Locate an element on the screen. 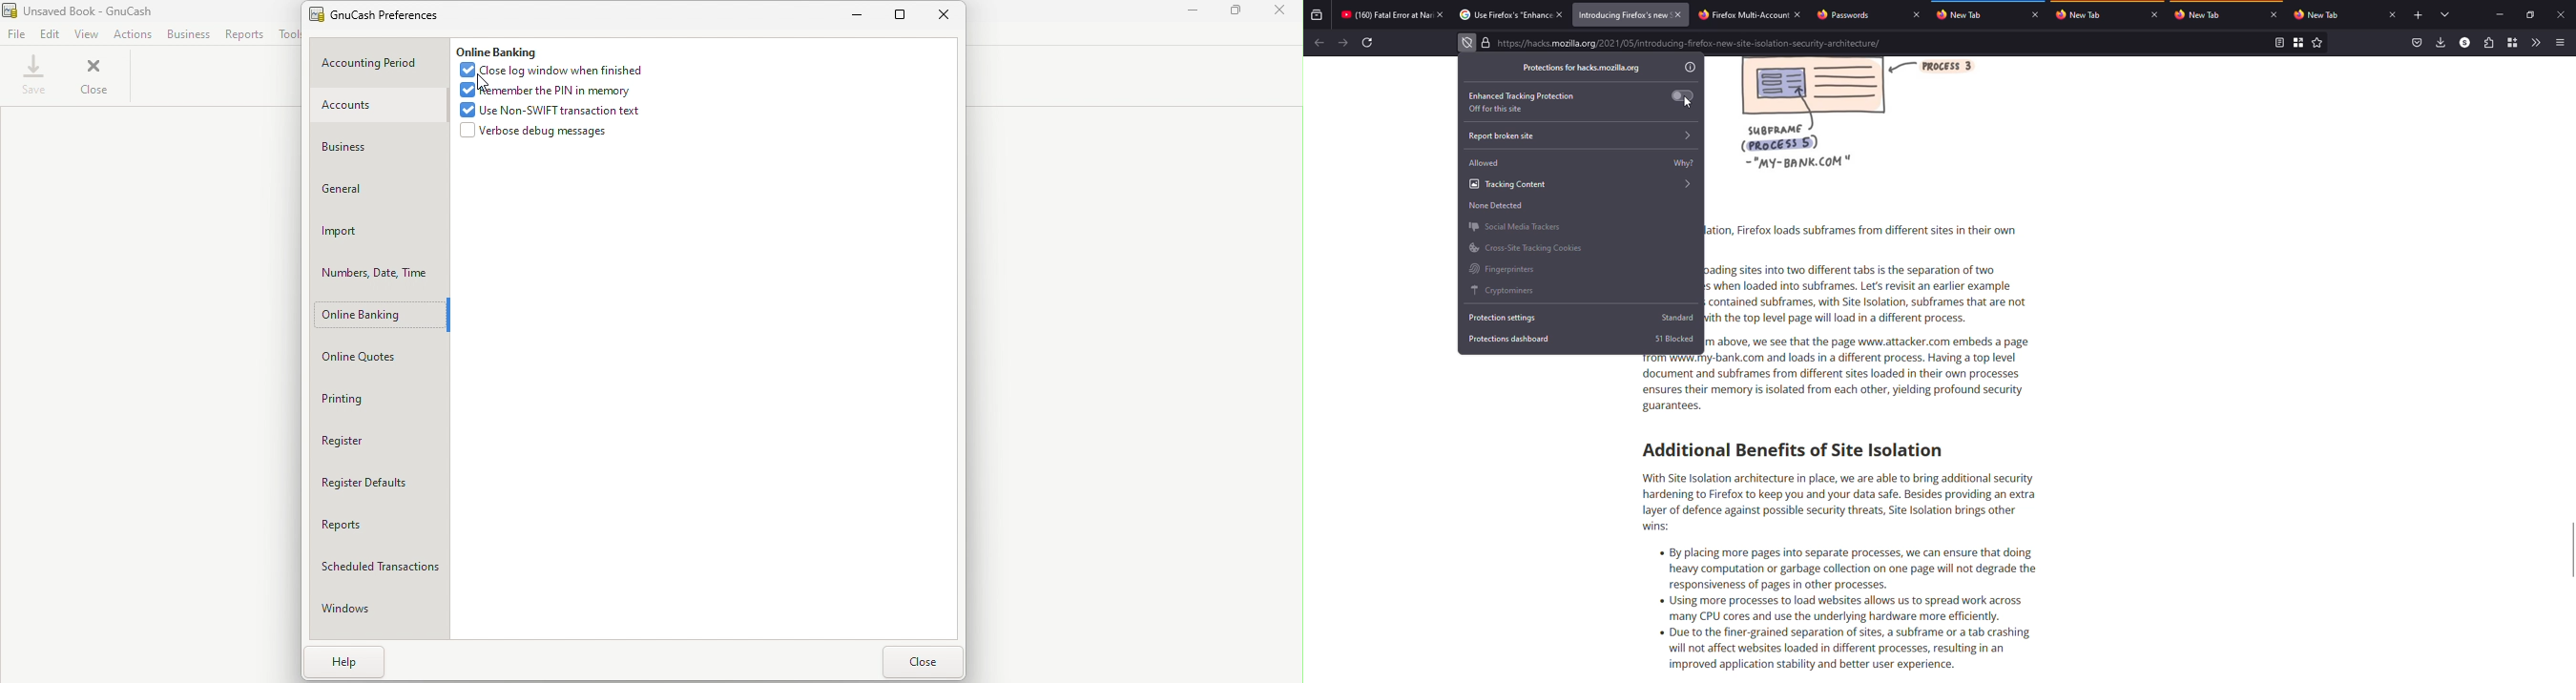  minimize is located at coordinates (2502, 14).